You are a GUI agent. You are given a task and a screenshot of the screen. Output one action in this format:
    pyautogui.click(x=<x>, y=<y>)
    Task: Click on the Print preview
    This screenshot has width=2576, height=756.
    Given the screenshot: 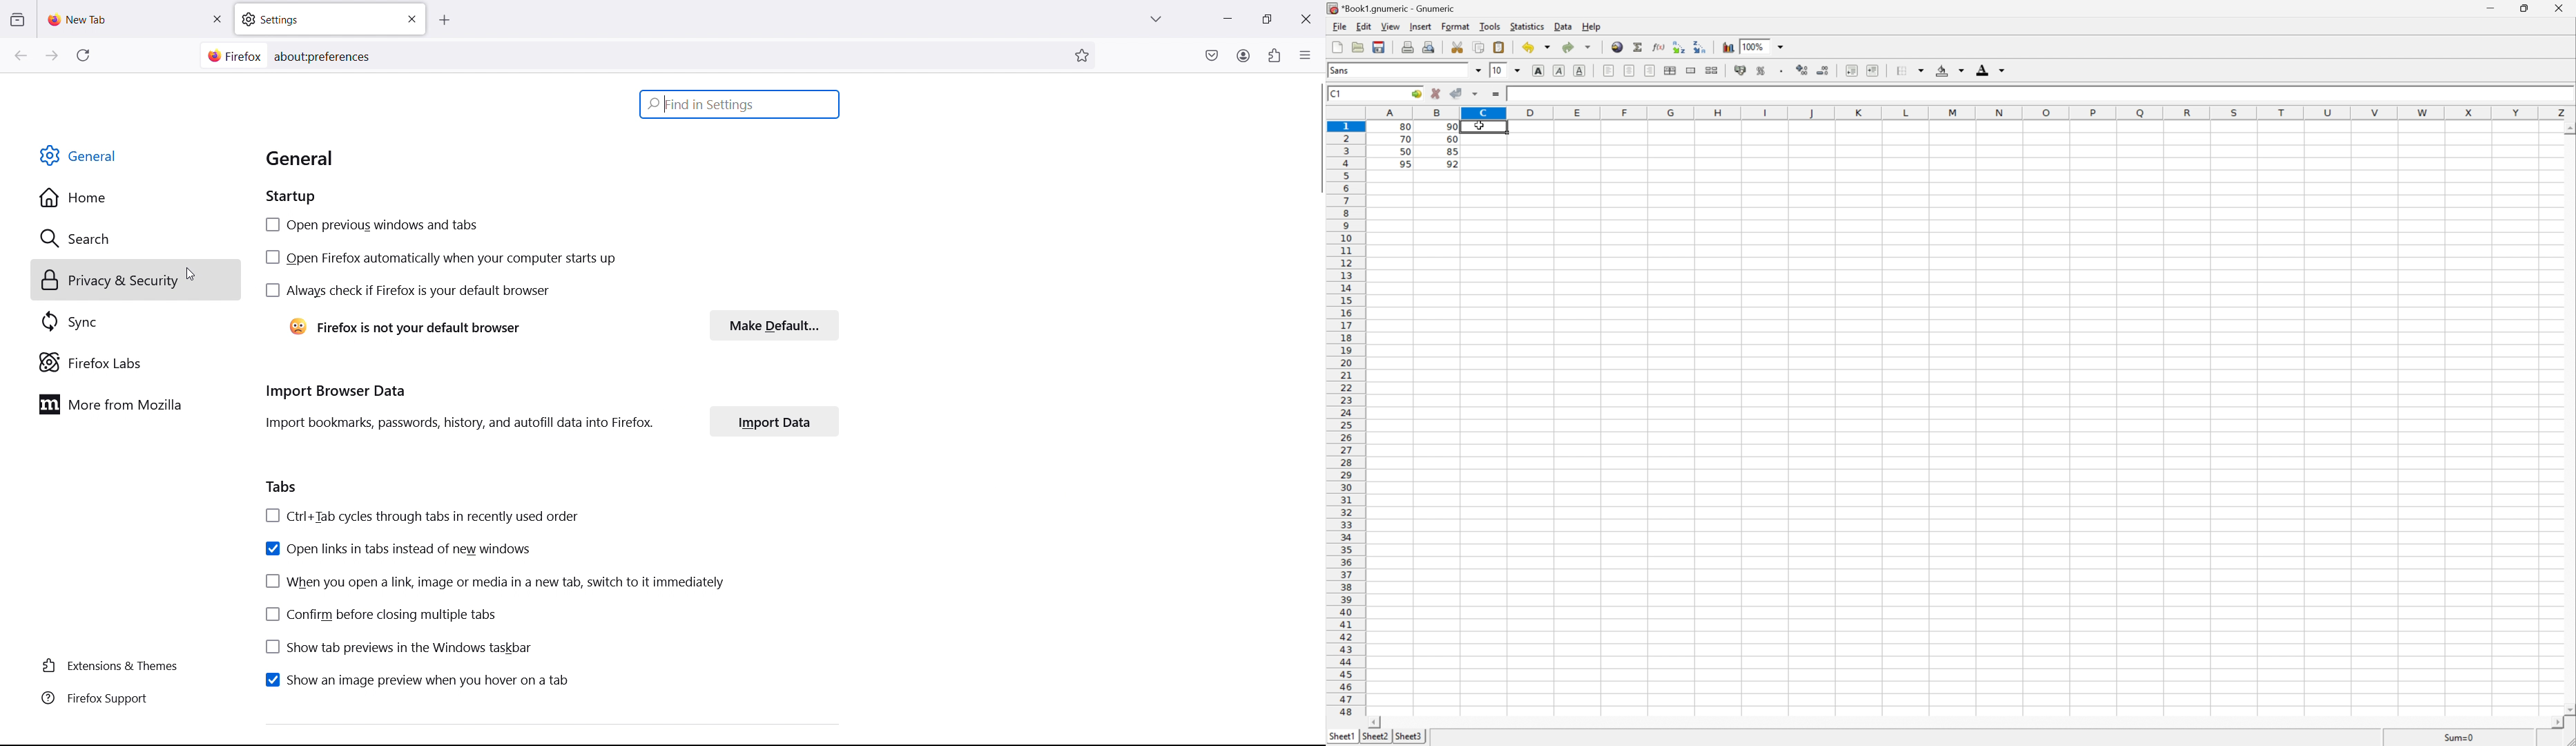 What is the action you would take?
    pyautogui.click(x=1429, y=47)
    